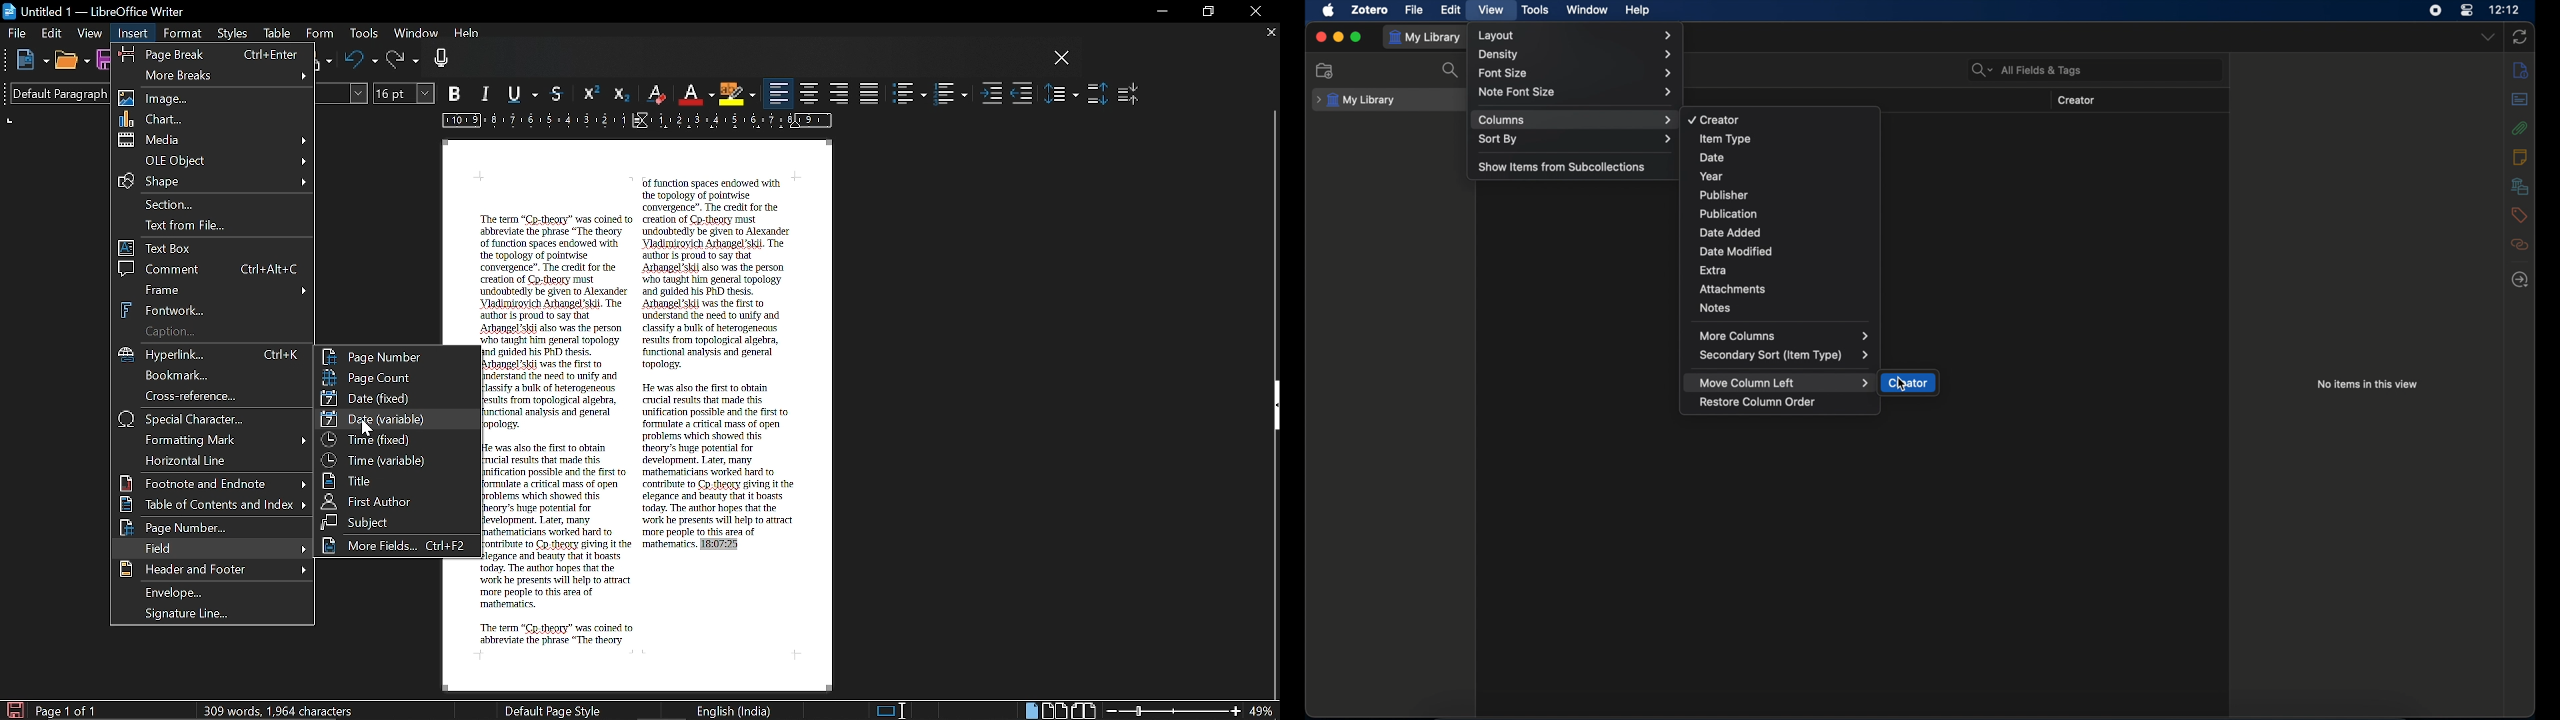 The image size is (2576, 728). I want to click on Ersaser, so click(657, 95).